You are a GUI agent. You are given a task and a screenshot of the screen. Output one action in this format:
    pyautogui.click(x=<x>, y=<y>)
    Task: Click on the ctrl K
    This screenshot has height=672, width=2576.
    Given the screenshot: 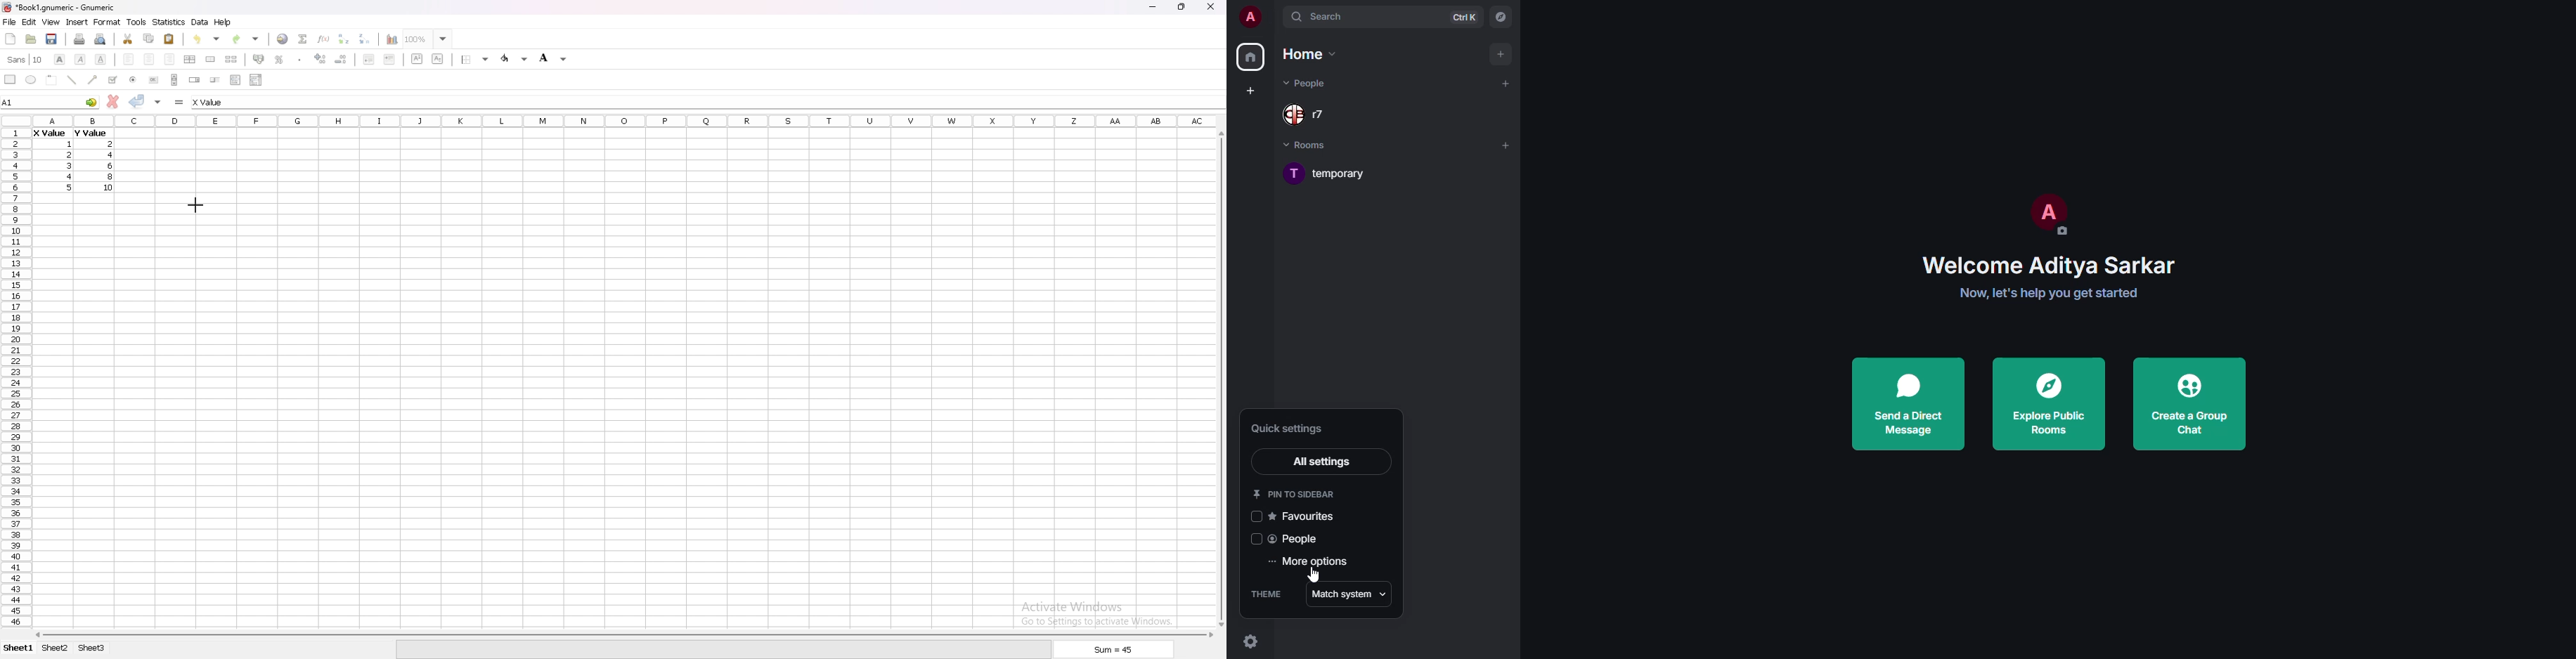 What is the action you would take?
    pyautogui.click(x=1465, y=16)
    